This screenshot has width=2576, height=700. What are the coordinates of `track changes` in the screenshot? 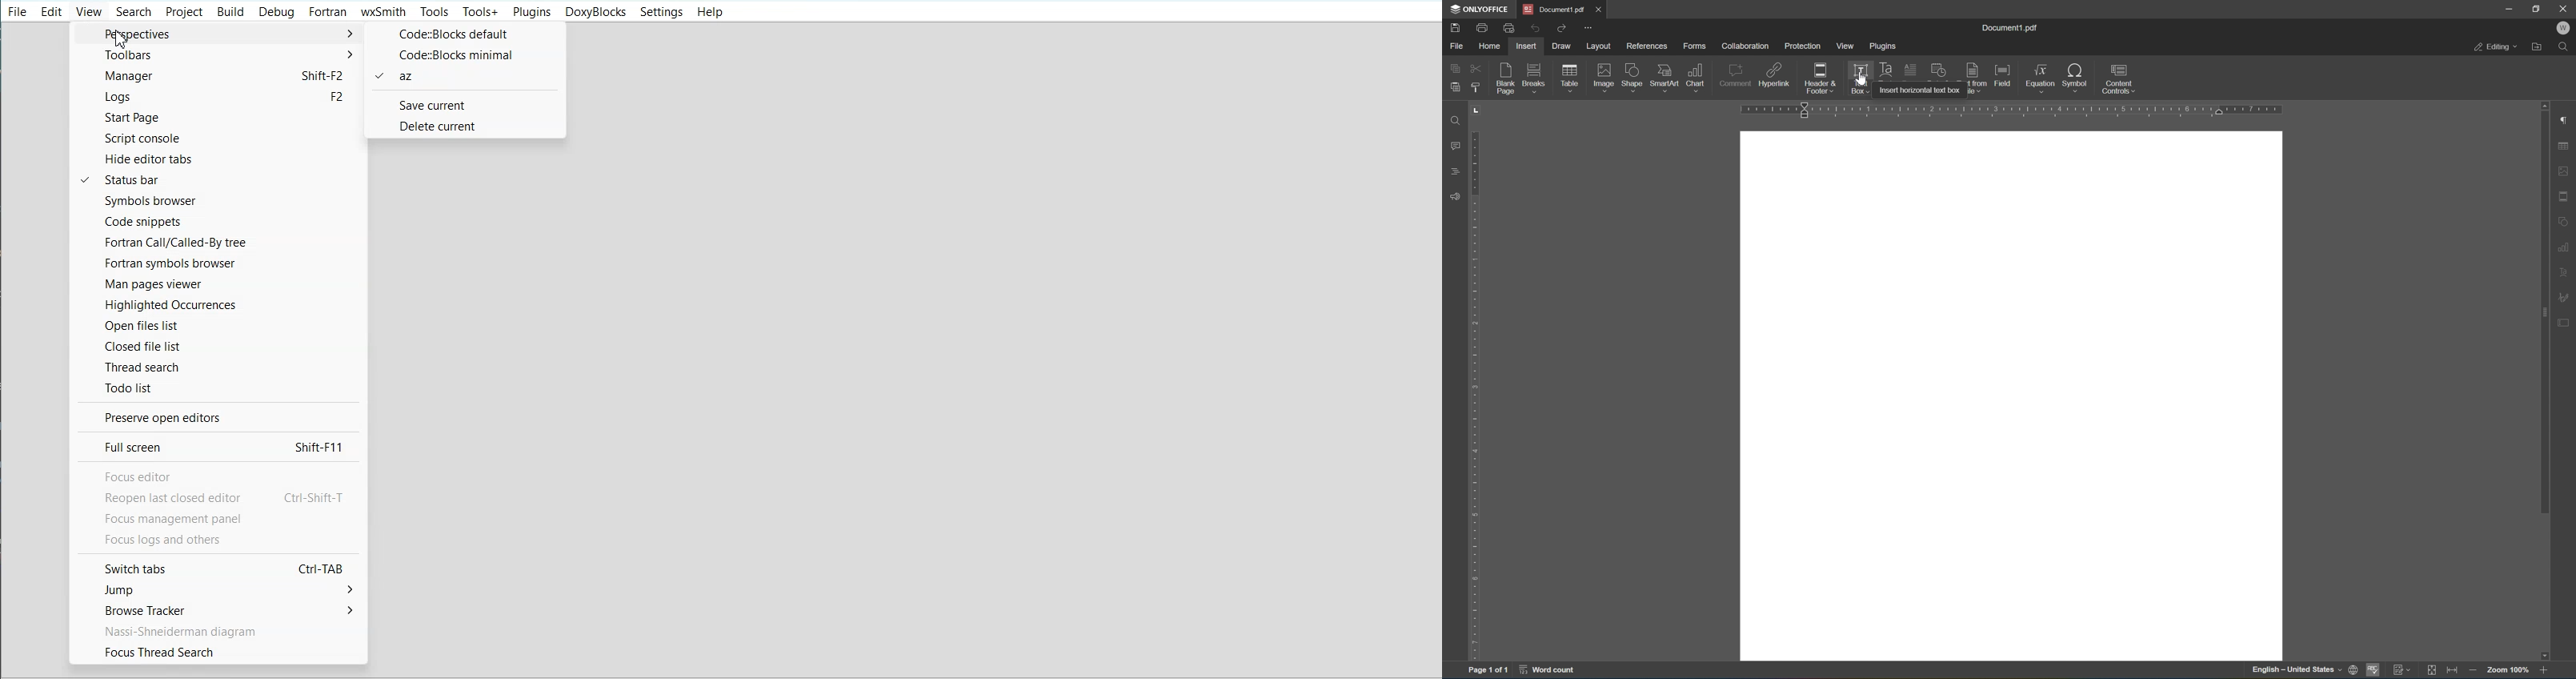 It's located at (2402, 671).